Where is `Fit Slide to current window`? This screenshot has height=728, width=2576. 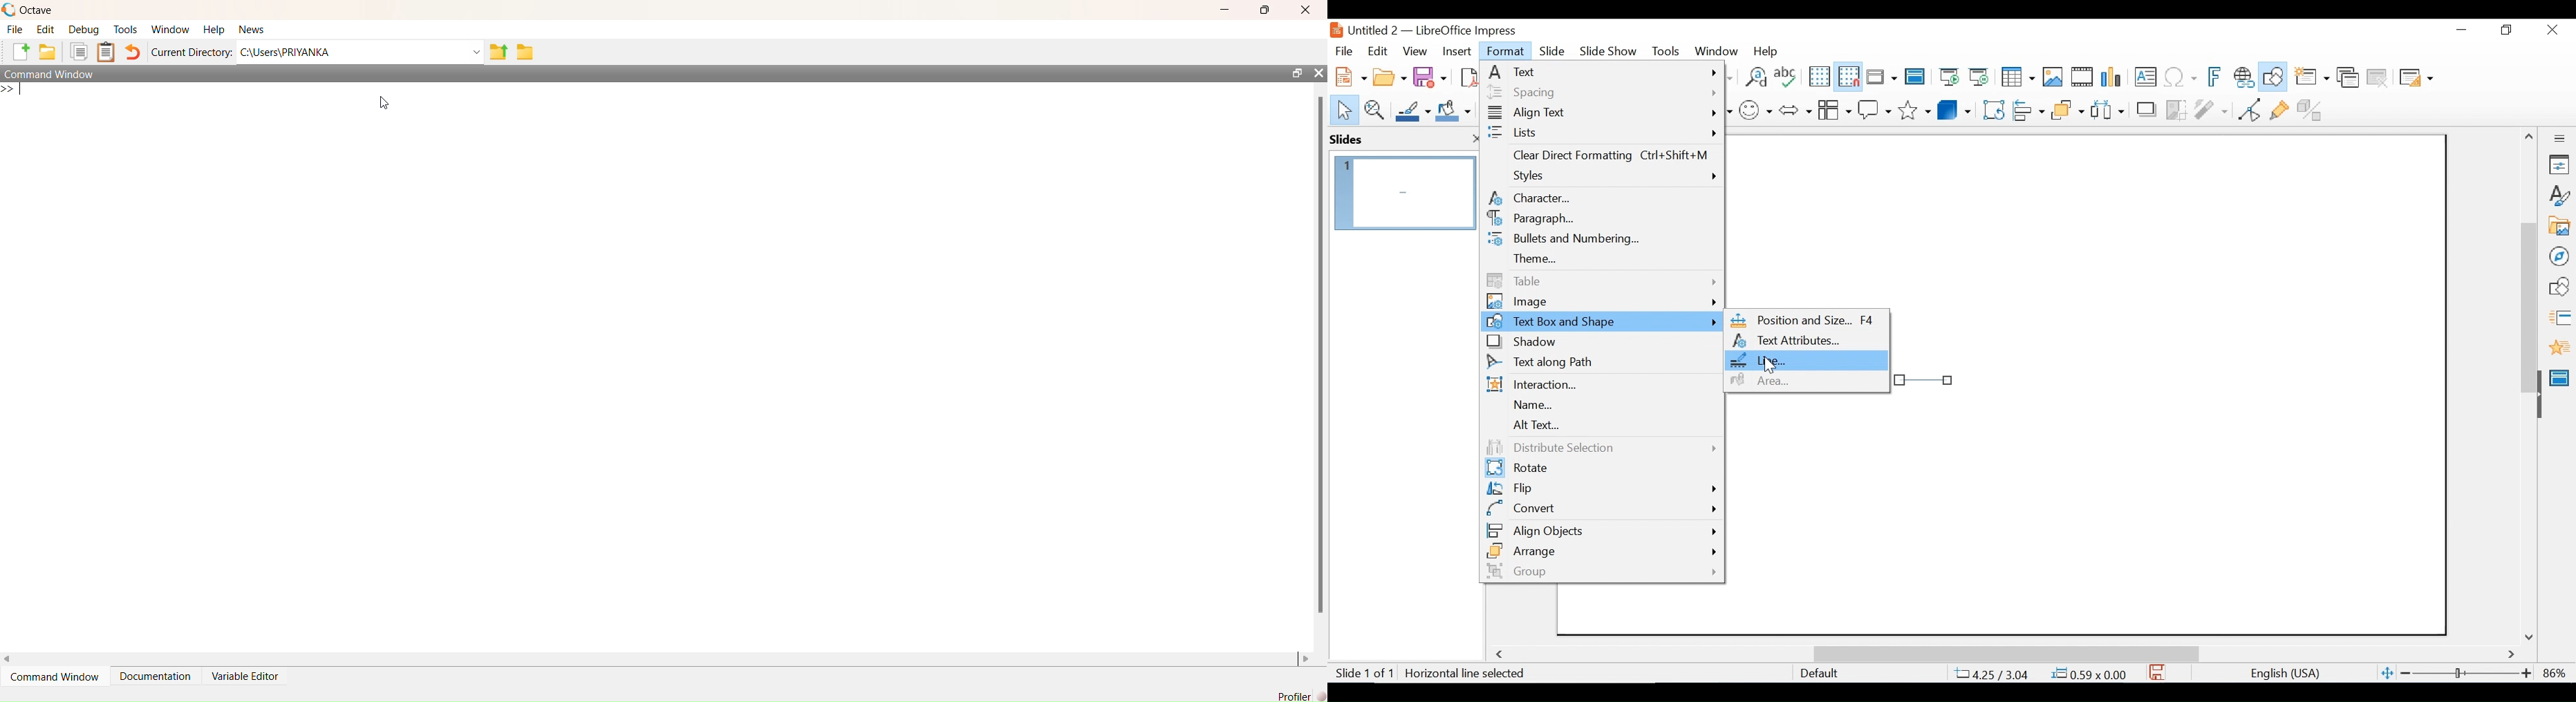 Fit Slide to current window is located at coordinates (2388, 674).